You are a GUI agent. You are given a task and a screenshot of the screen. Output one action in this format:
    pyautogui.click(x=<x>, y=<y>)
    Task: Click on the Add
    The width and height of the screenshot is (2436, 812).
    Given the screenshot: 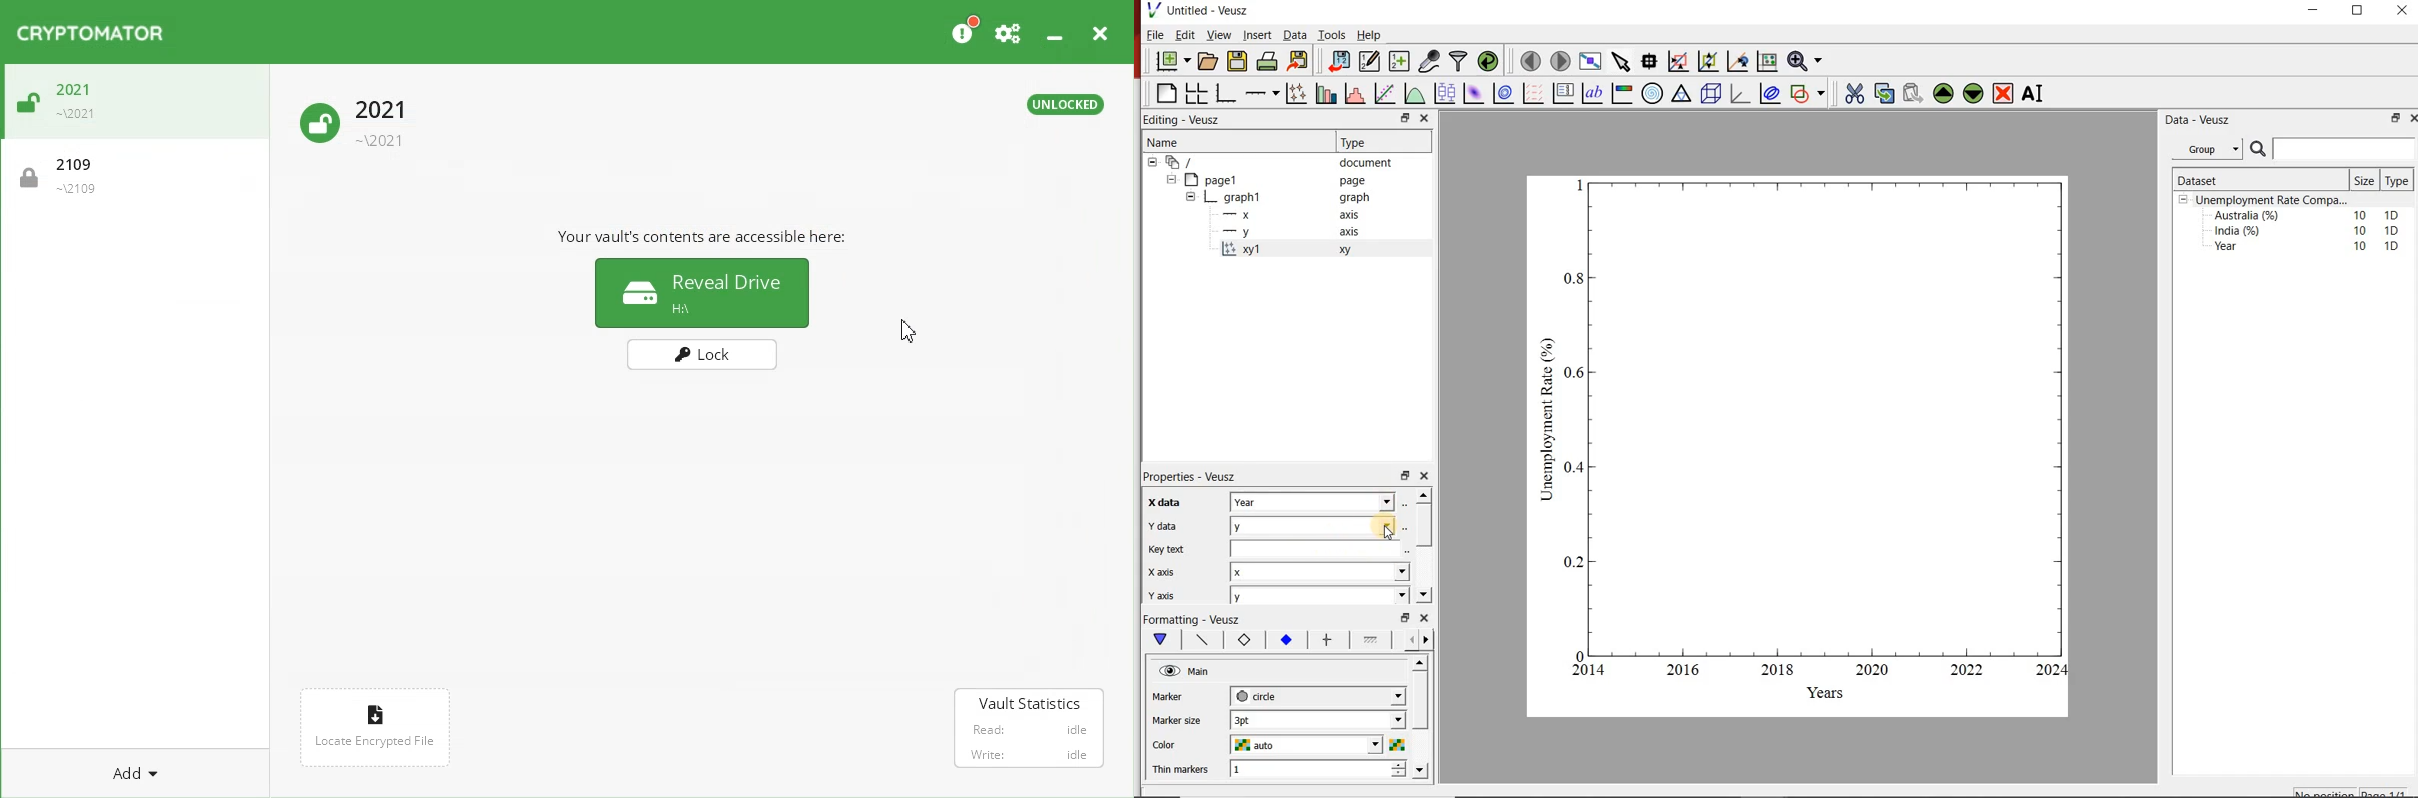 What is the action you would take?
    pyautogui.click(x=135, y=773)
    